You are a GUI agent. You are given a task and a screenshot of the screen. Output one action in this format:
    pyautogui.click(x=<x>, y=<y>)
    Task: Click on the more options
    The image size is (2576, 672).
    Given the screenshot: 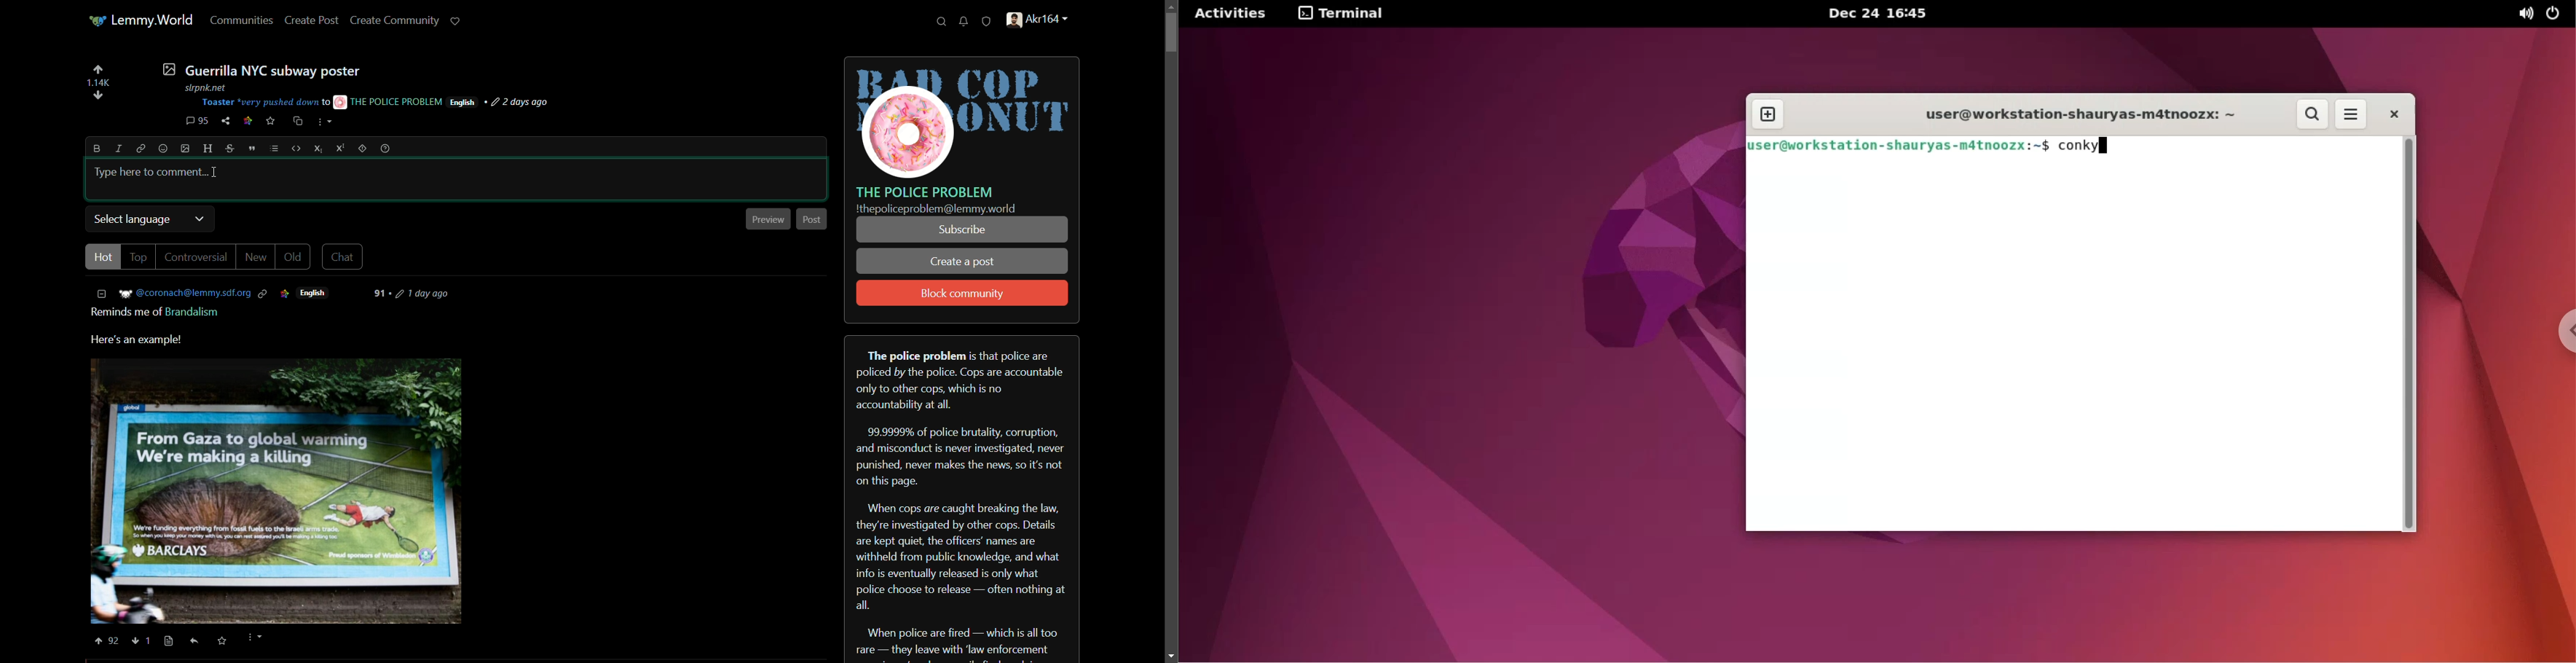 What is the action you would take?
    pyautogui.click(x=253, y=638)
    